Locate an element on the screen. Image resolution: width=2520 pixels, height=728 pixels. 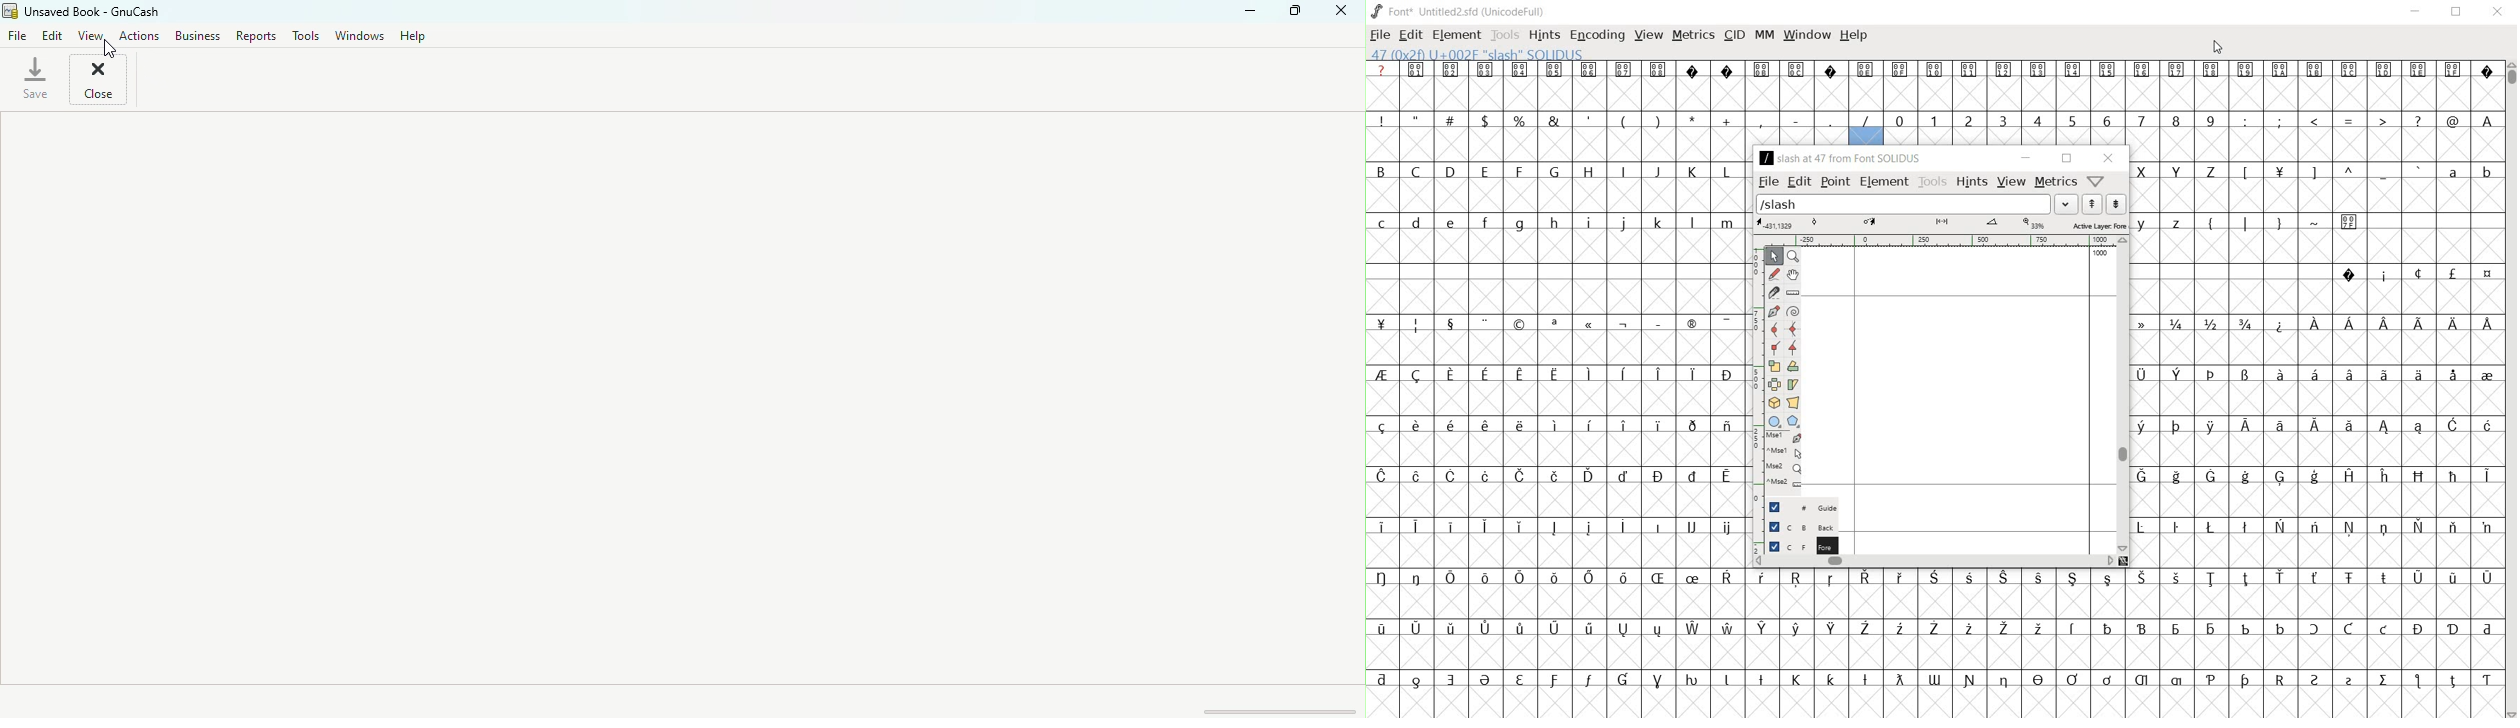
symbols is located at coordinates (1563, 324).